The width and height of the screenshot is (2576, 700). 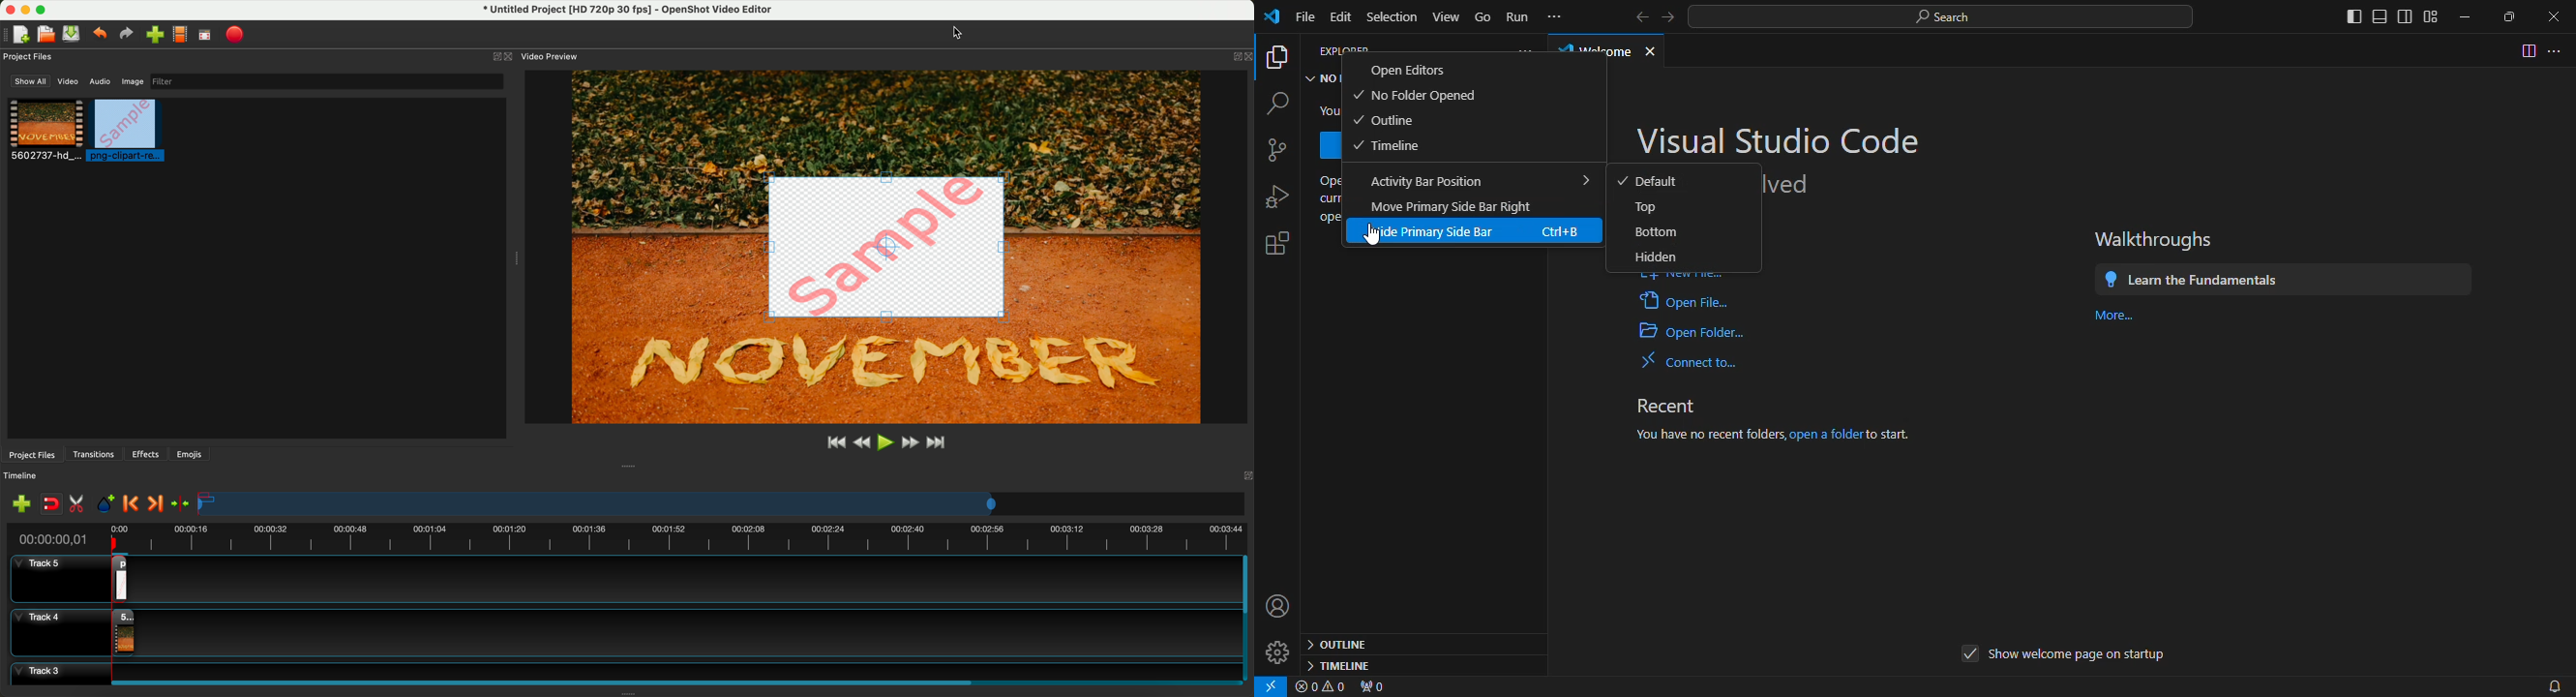 I want to click on new project, so click(x=1279, y=152).